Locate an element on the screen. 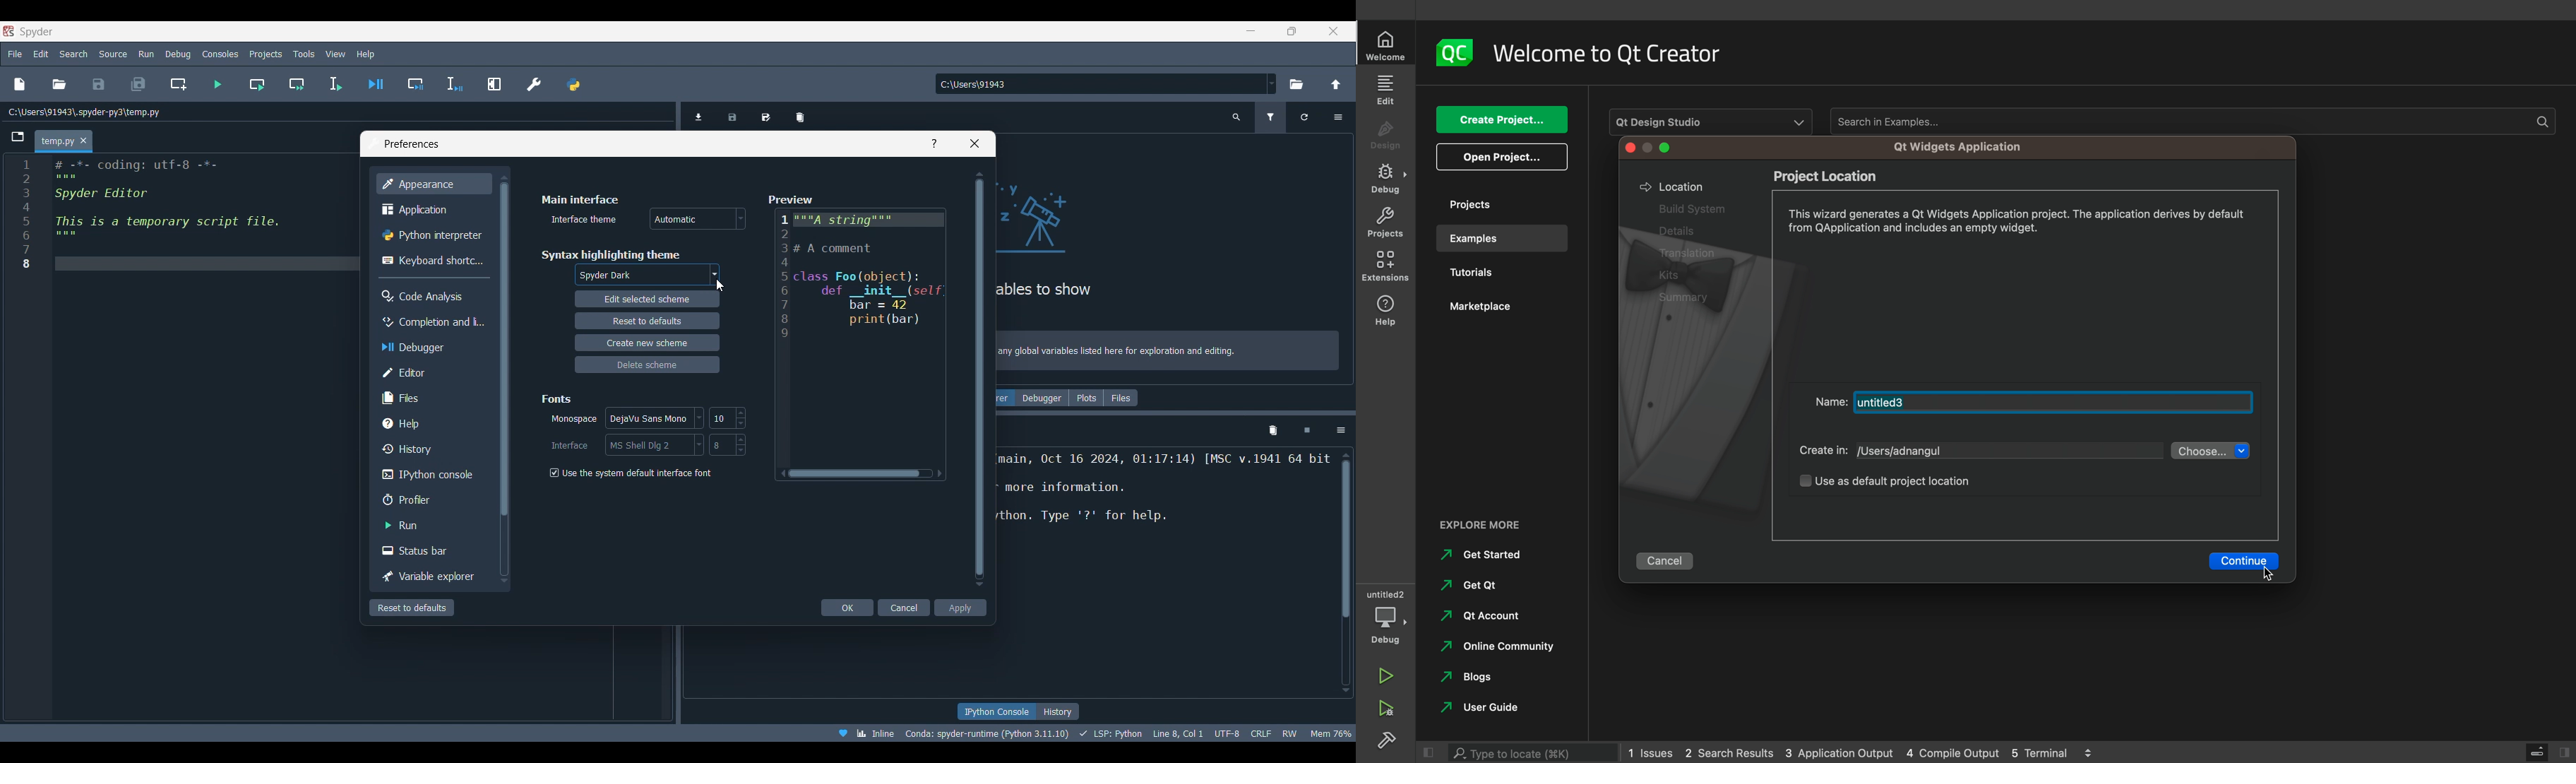  projects is located at coordinates (1496, 204).